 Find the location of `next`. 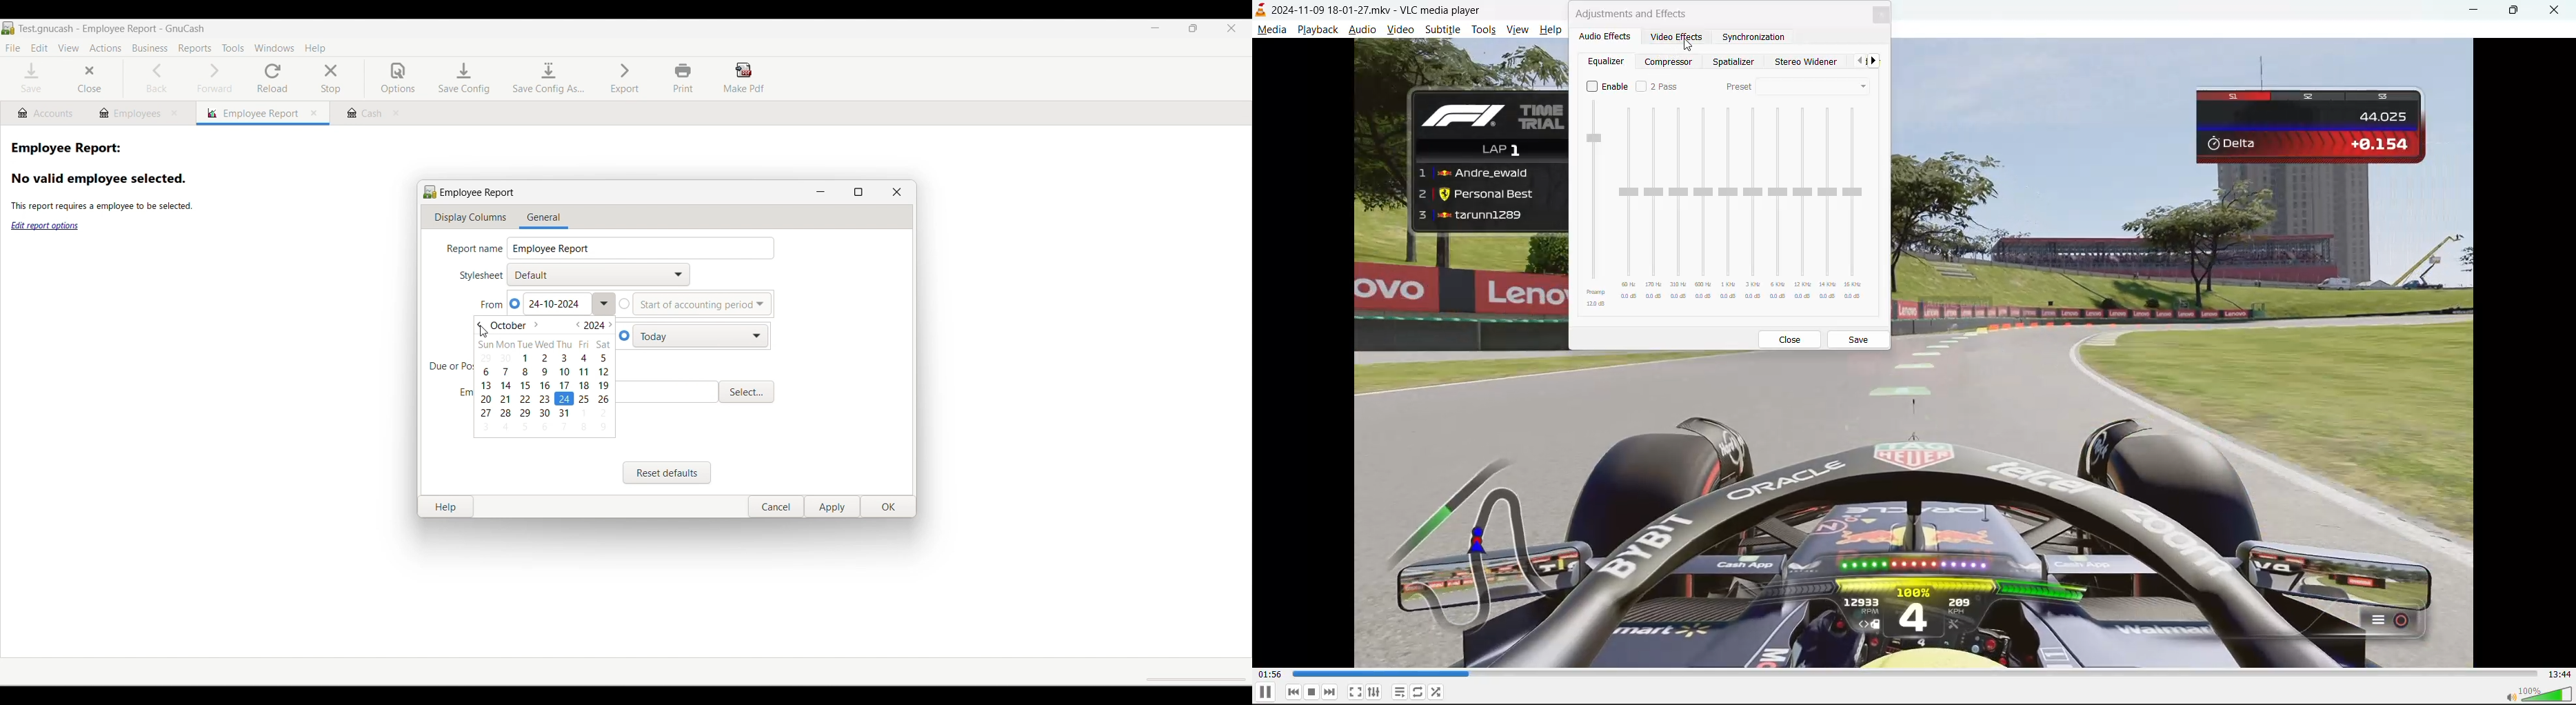

next is located at coordinates (1331, 692).